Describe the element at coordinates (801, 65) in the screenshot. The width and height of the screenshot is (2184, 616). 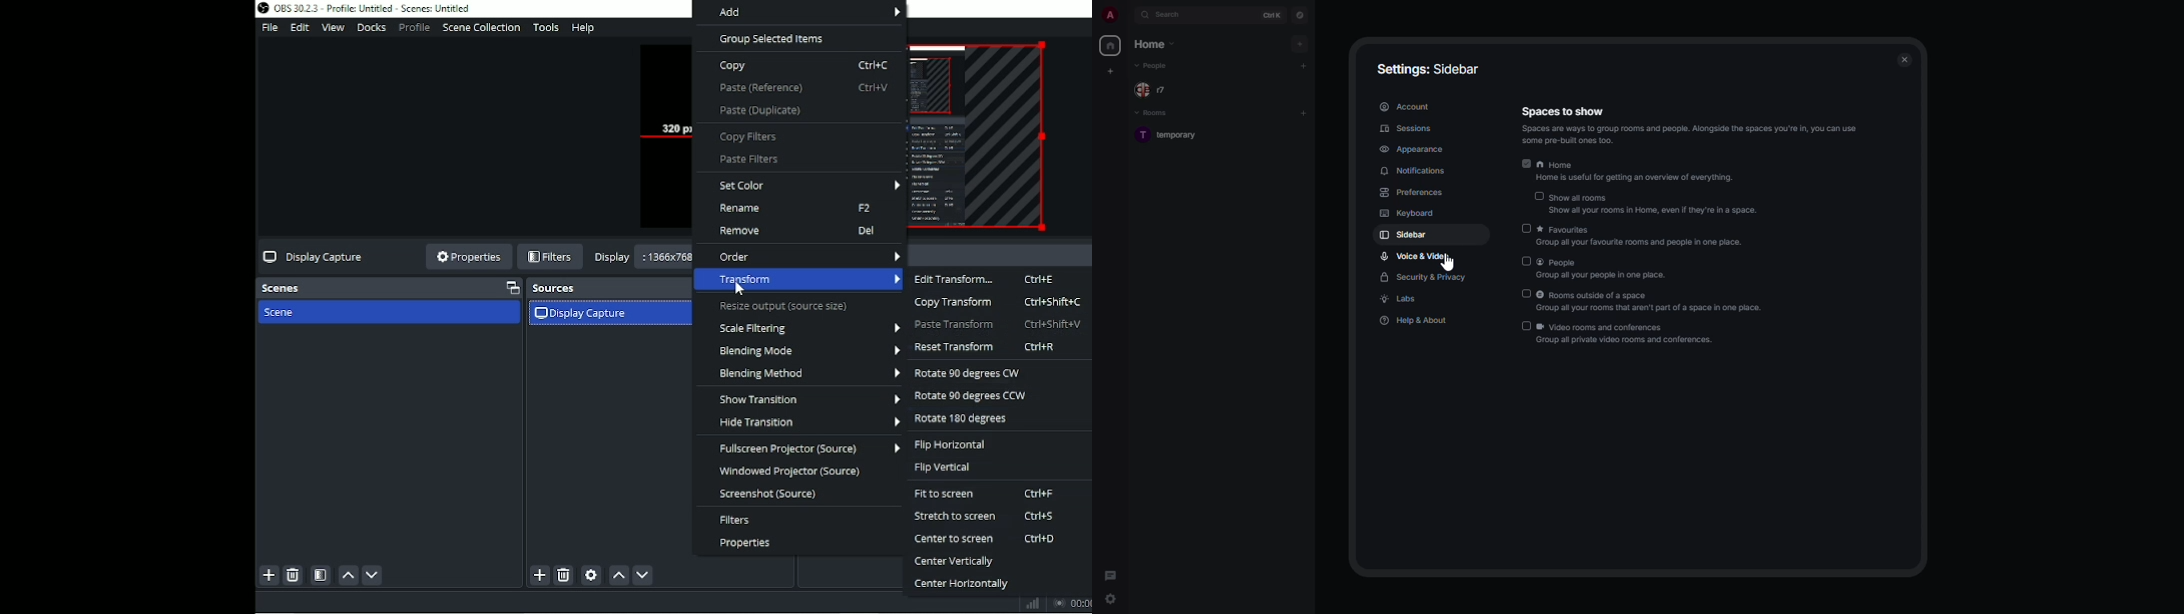
I see `Copy` at that location.